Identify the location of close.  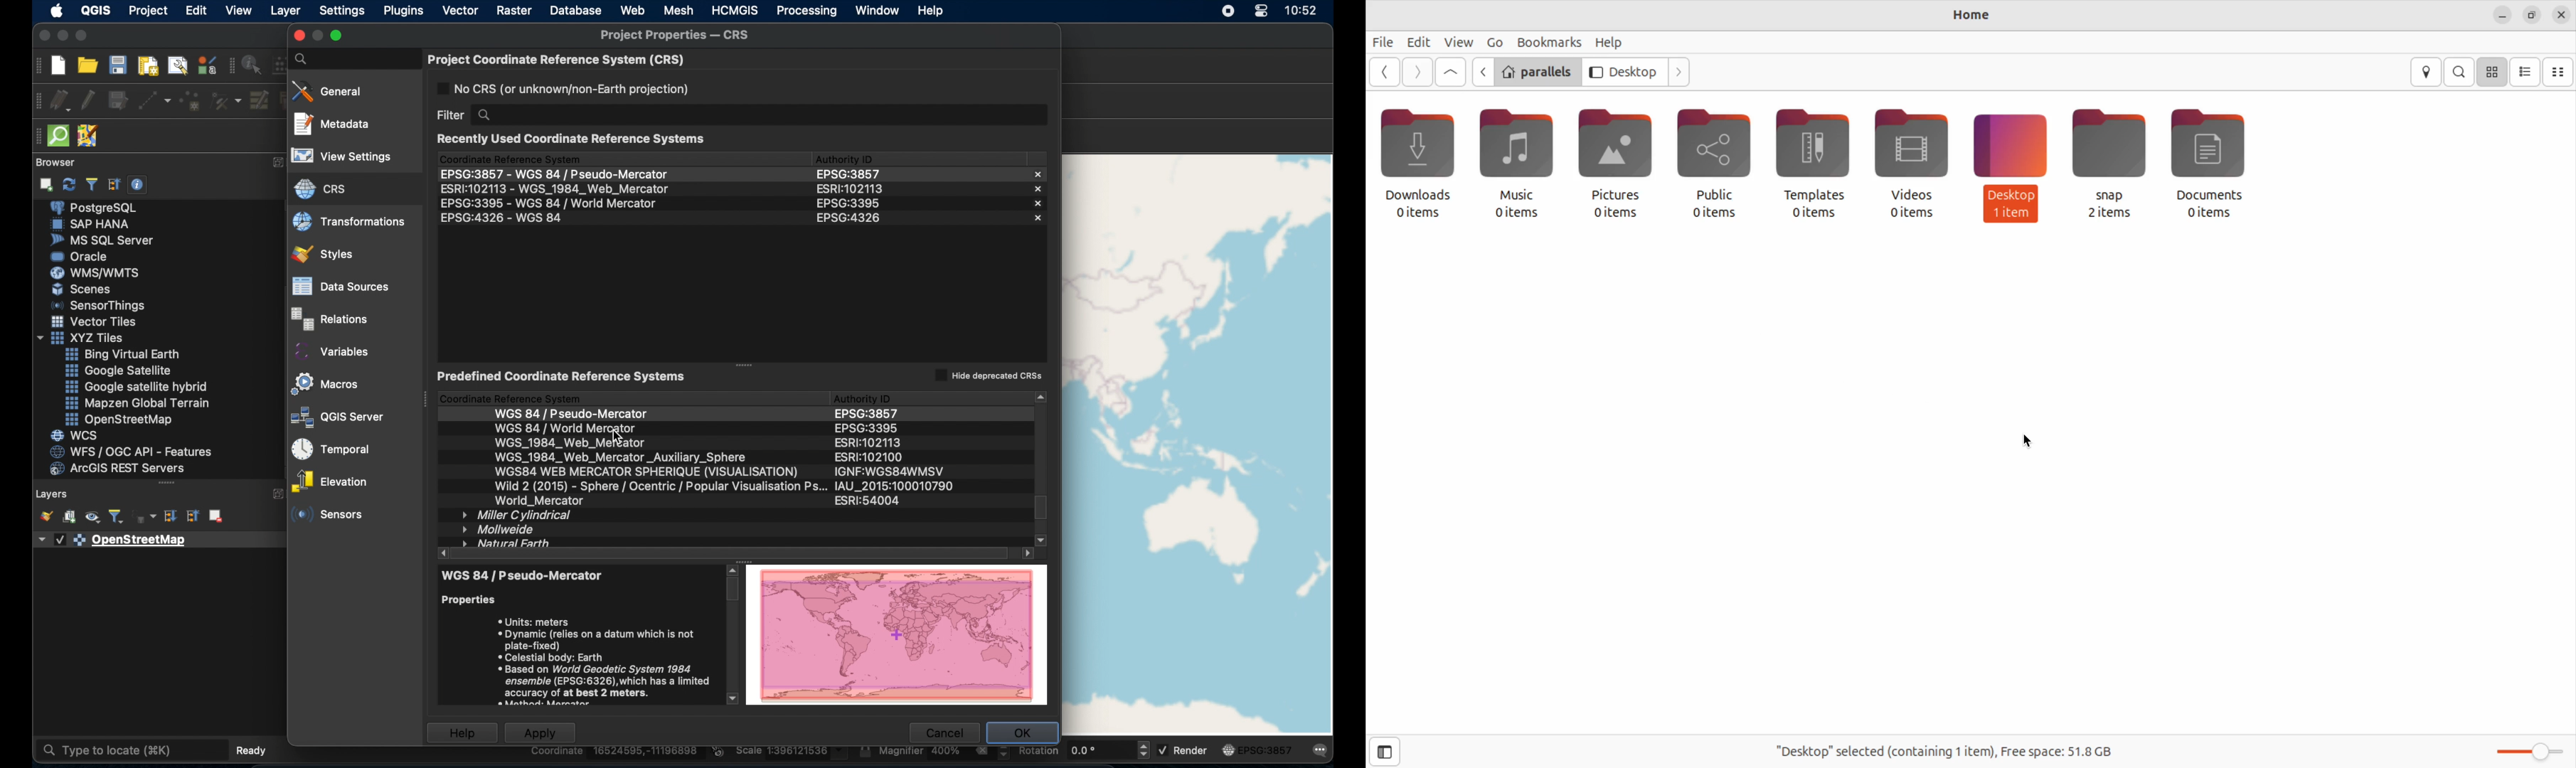
(2562, 15).